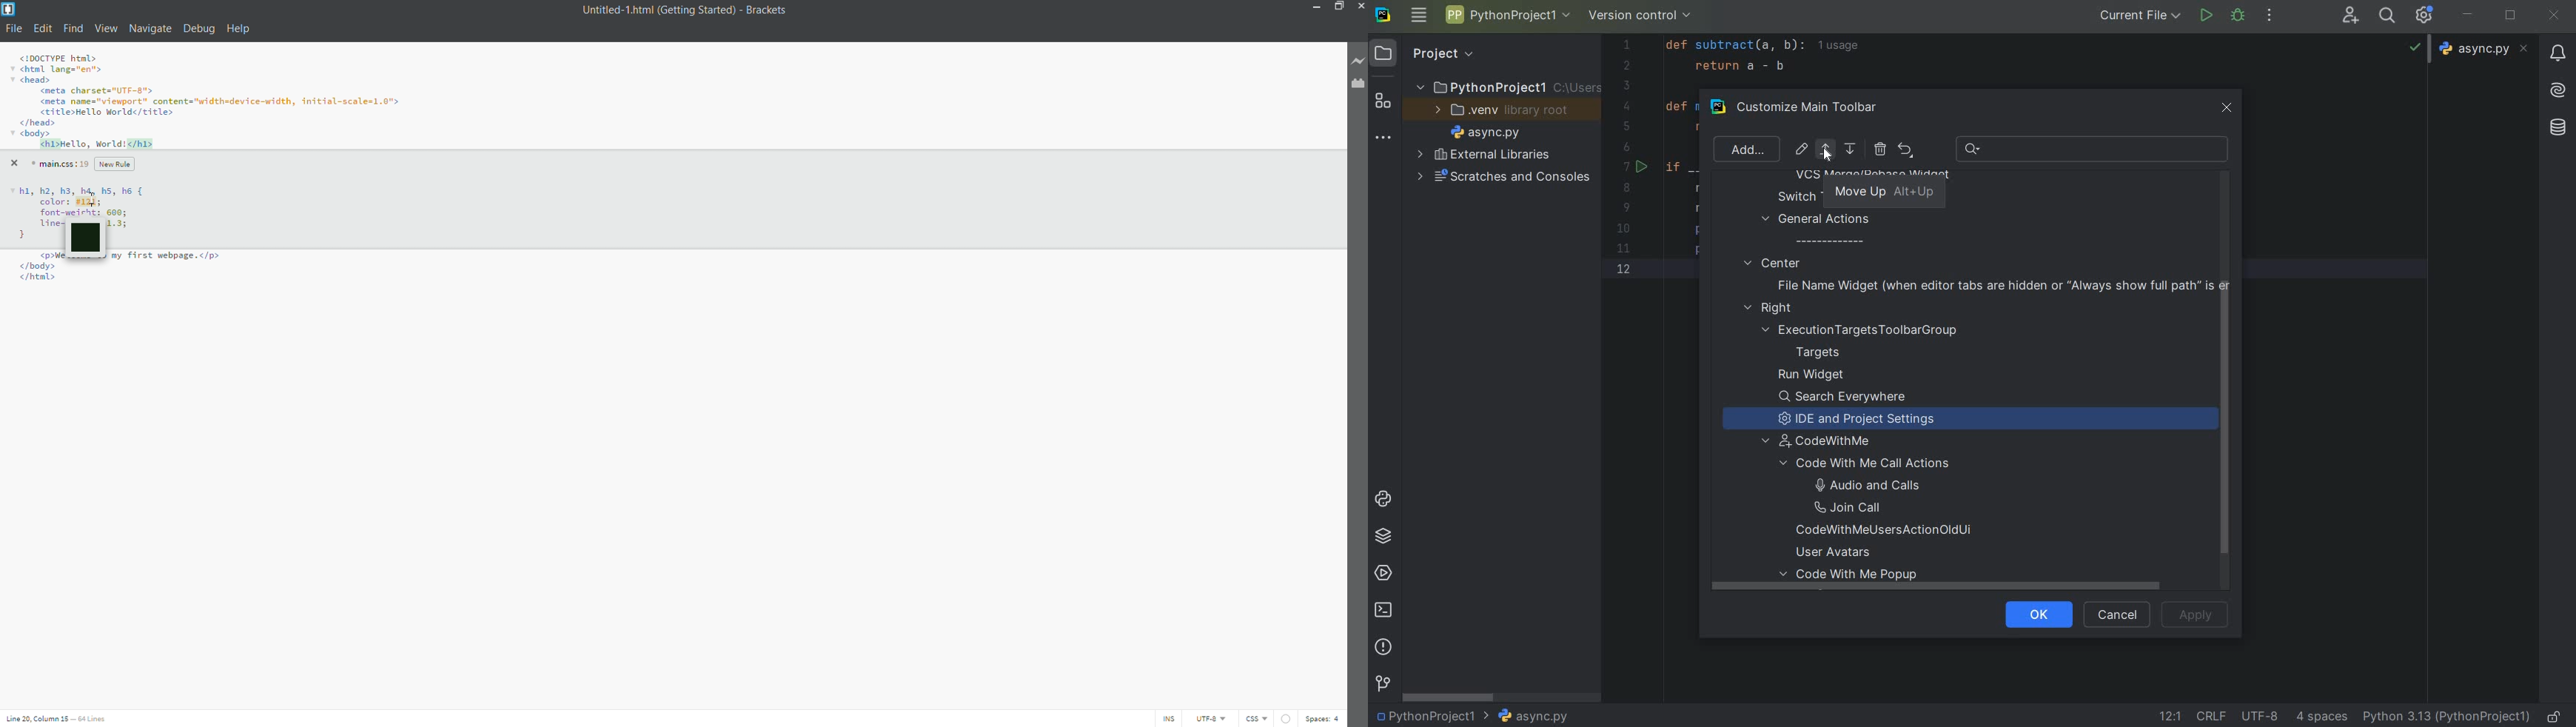 The image size is (2576, 728). I want to click on file, so click(15, 29).